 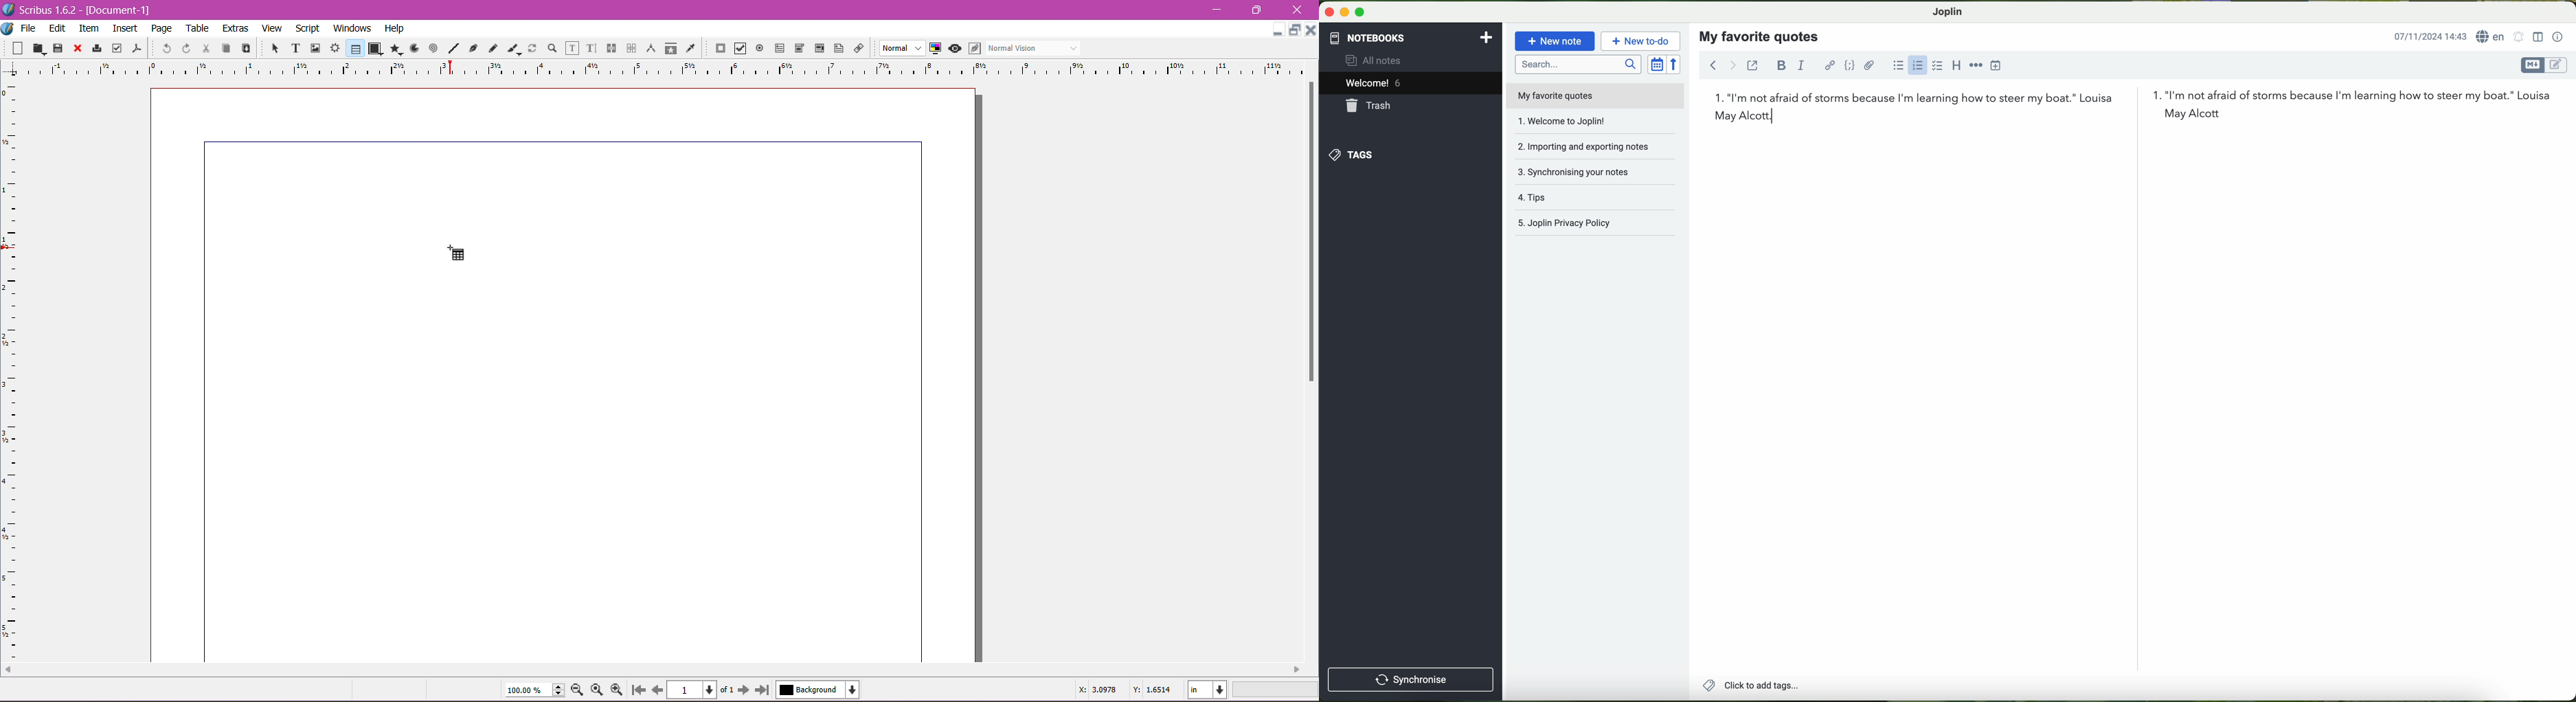 What do you see at coordinates (765, 691) in the screenshot?
I see `Last Page` at bounding box center [765, 691].